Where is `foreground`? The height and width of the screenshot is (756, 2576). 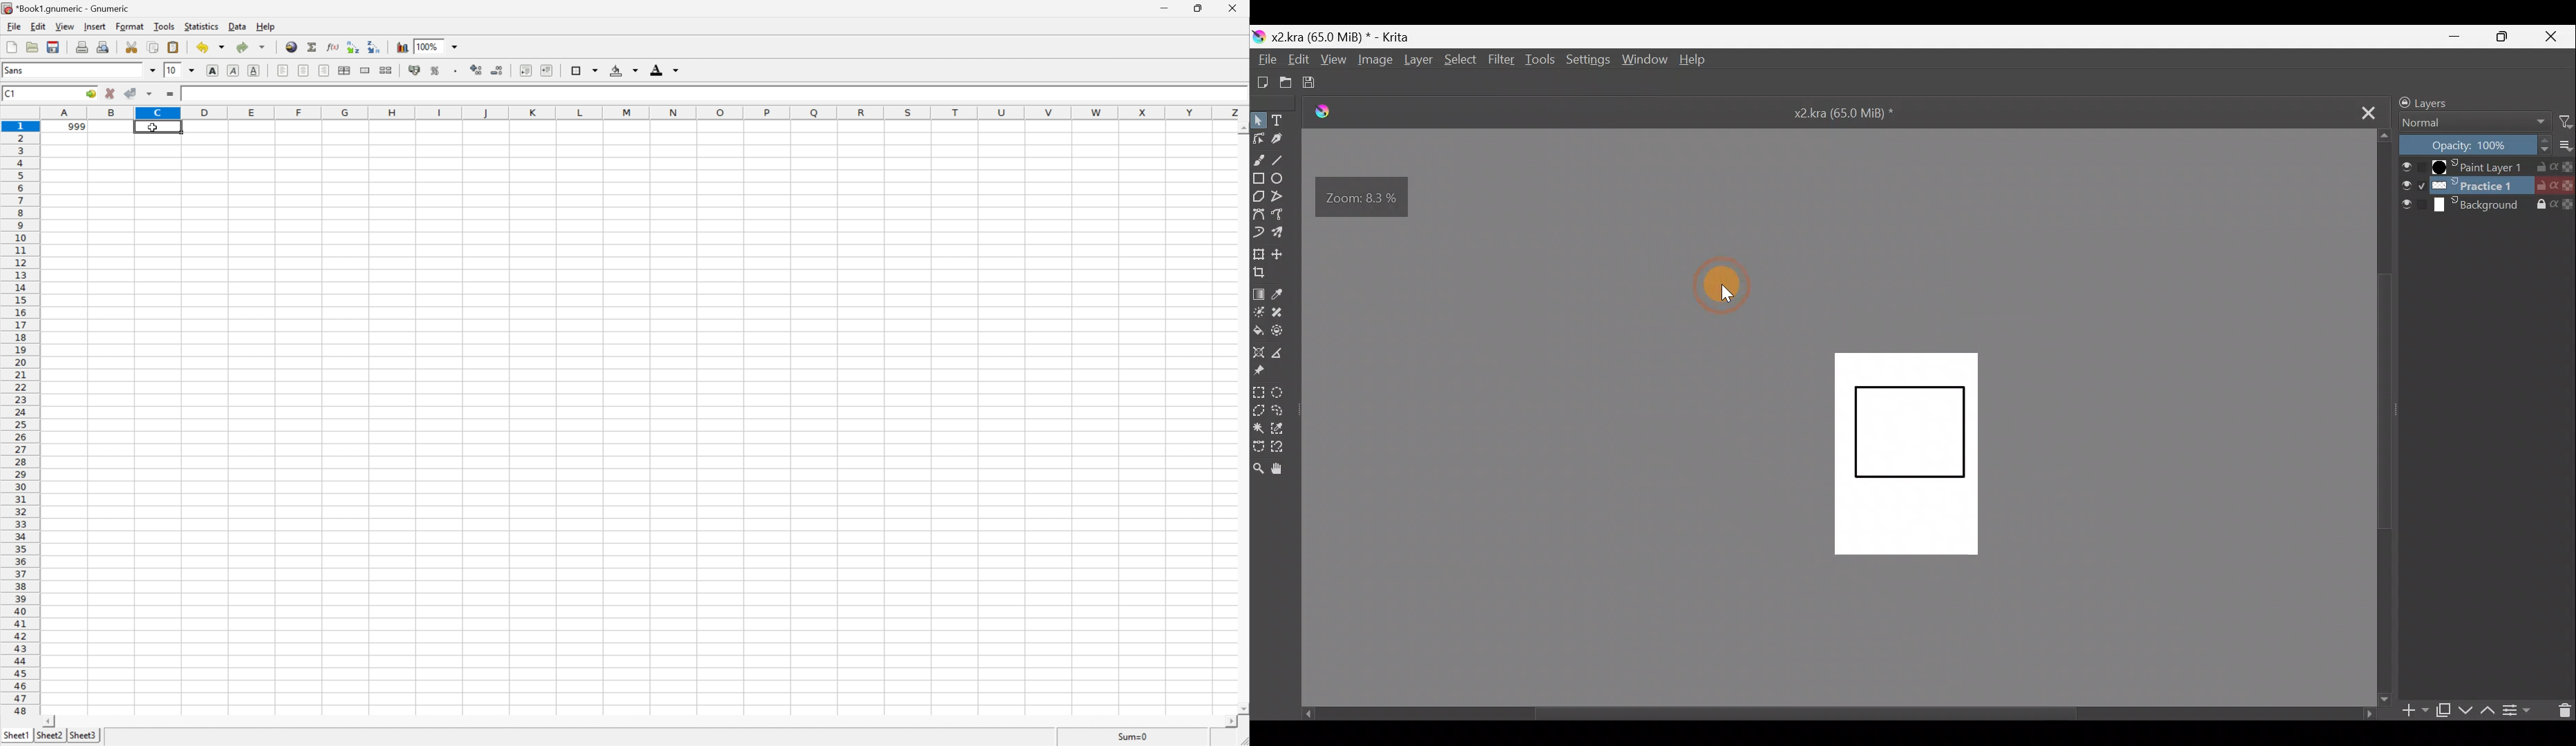
foreground is located at coordinates (665, 69).